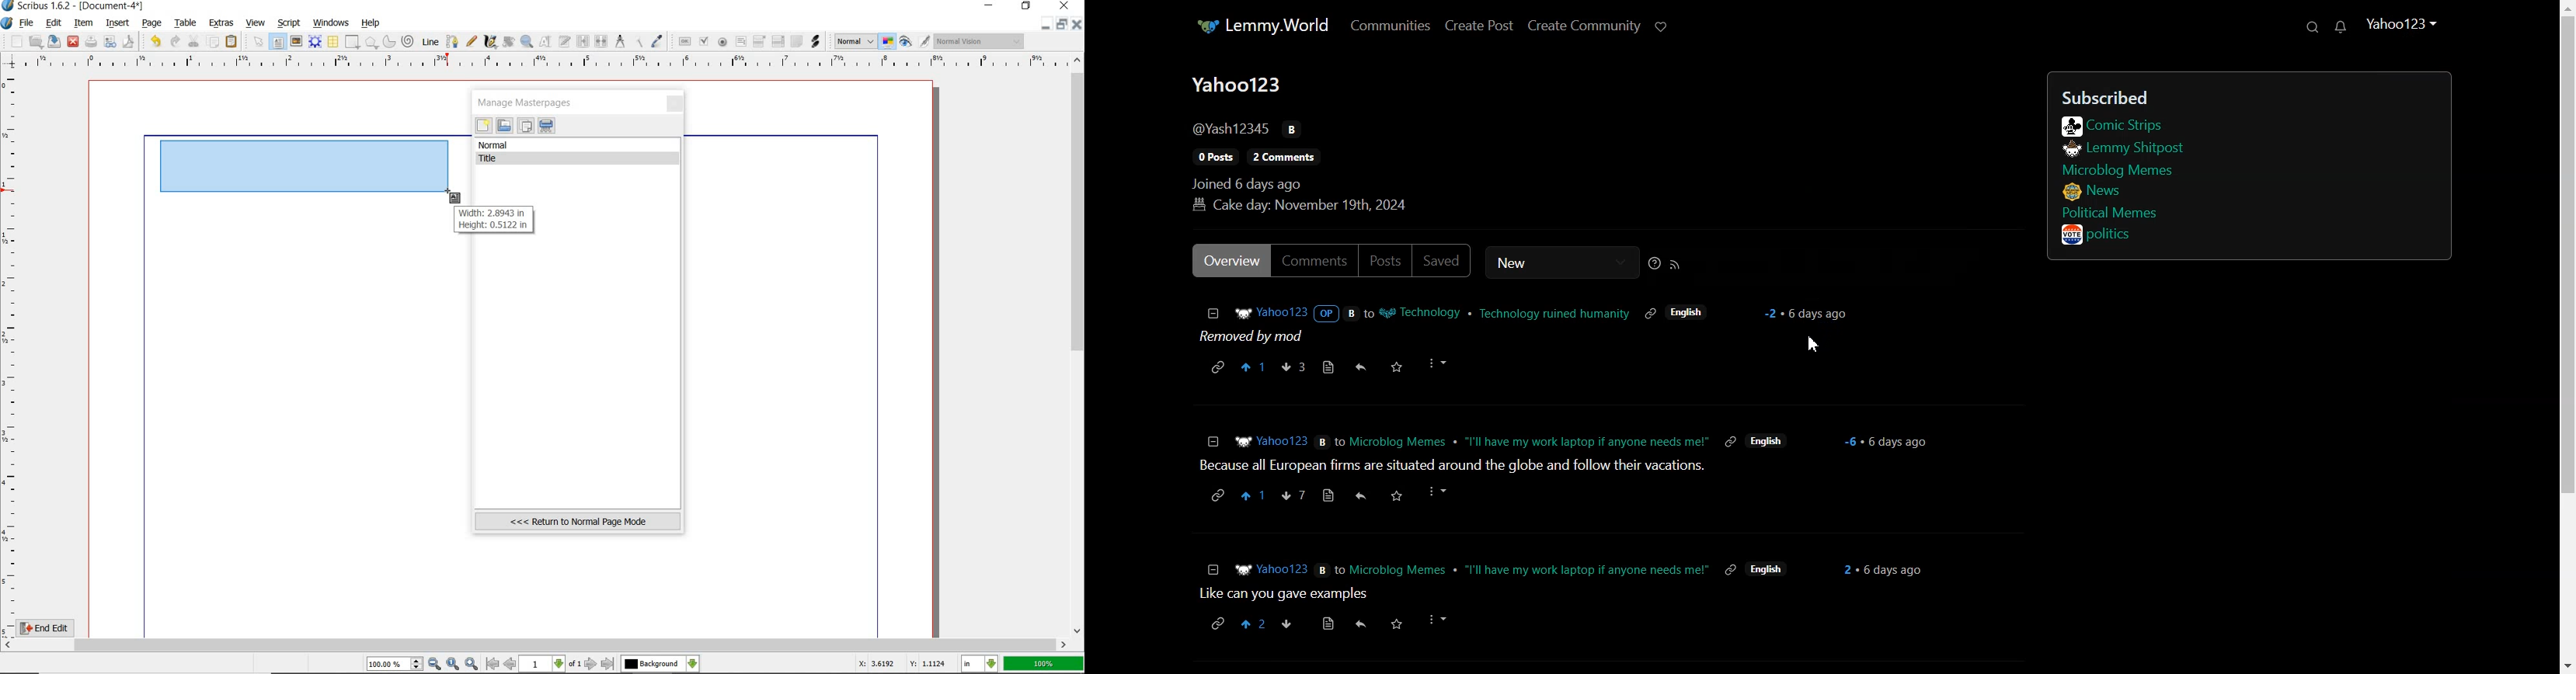 Image resolution: width=2576 pixels, height=700 pixels. I want to click on help, so click(371, 23).